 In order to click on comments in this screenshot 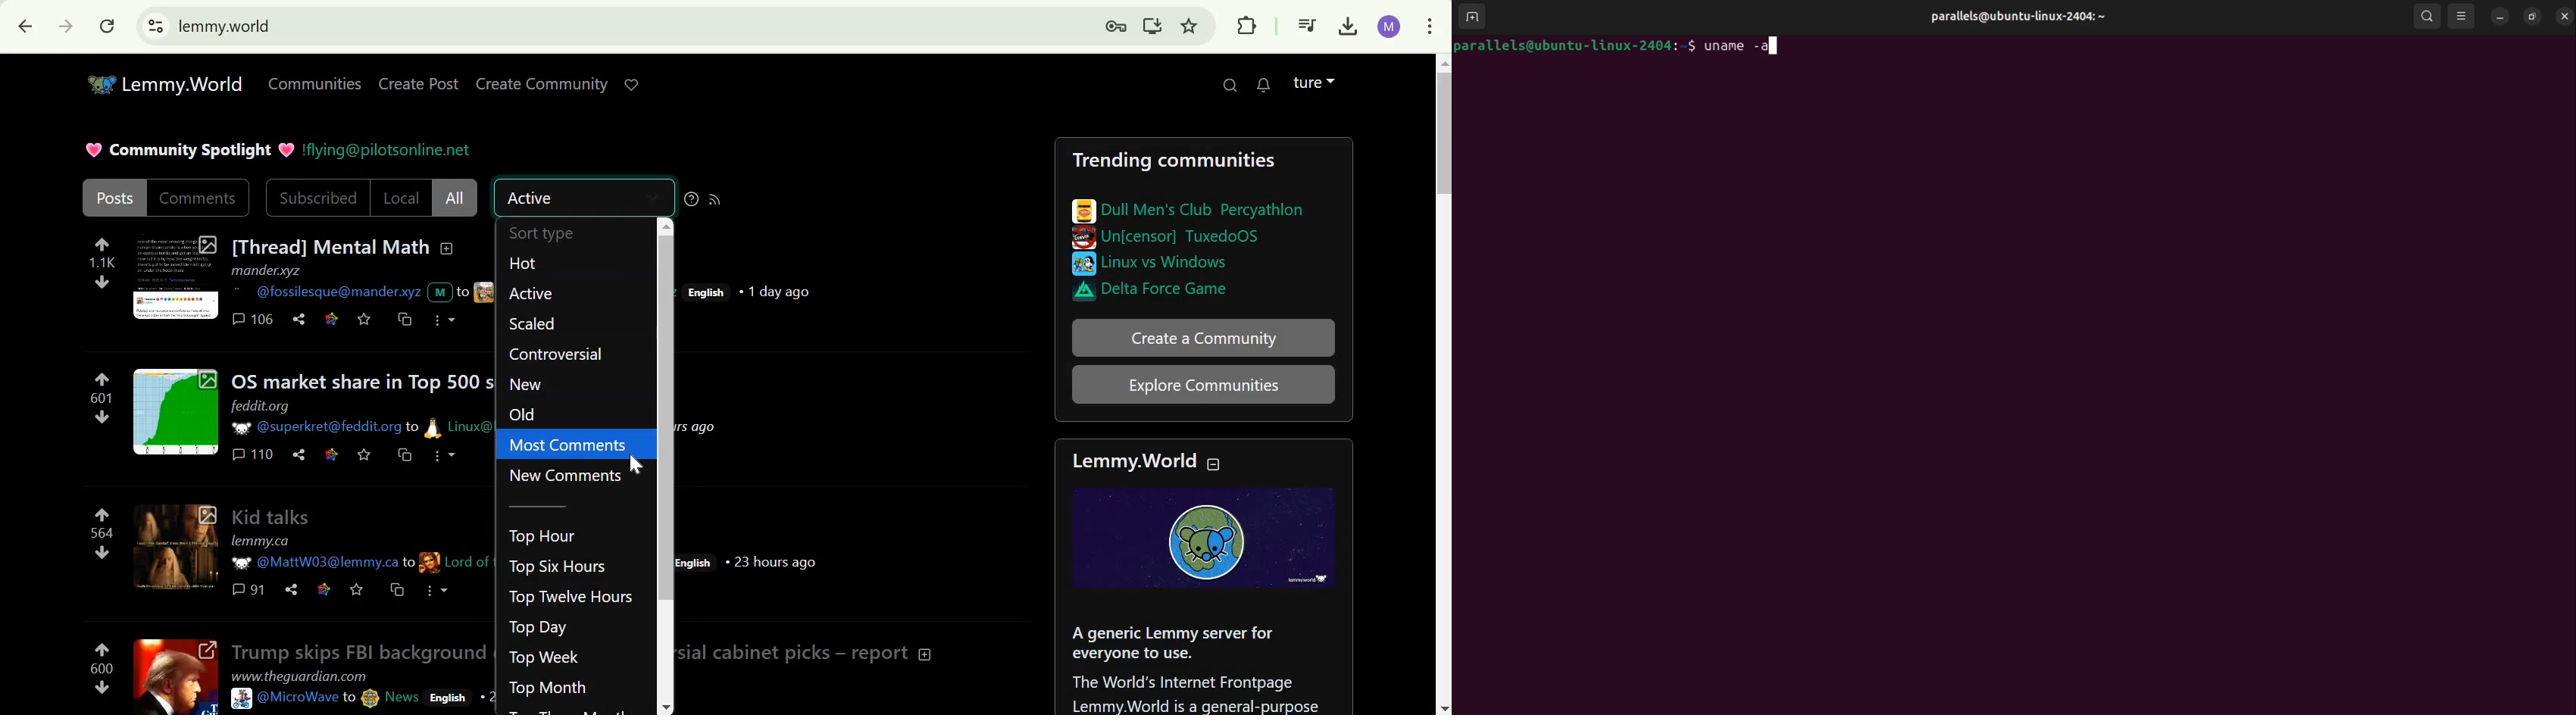, I will do `click(252, 453)`.